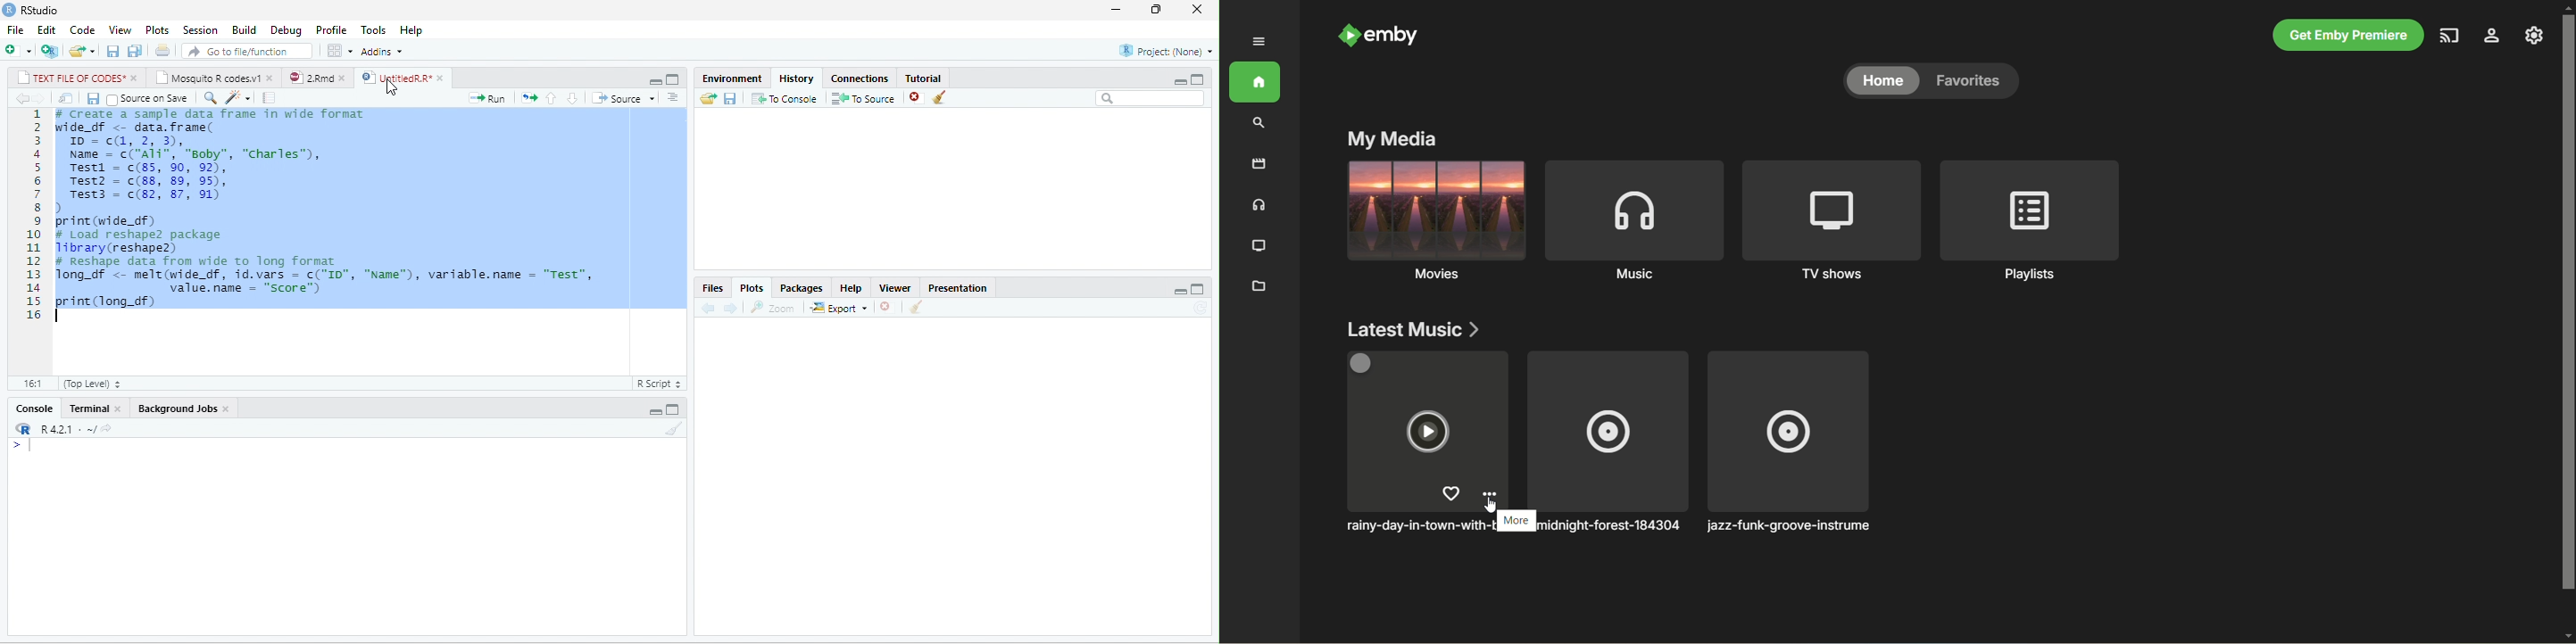 The image size is (2576, 644). I want to click on close, so click(227, 409).